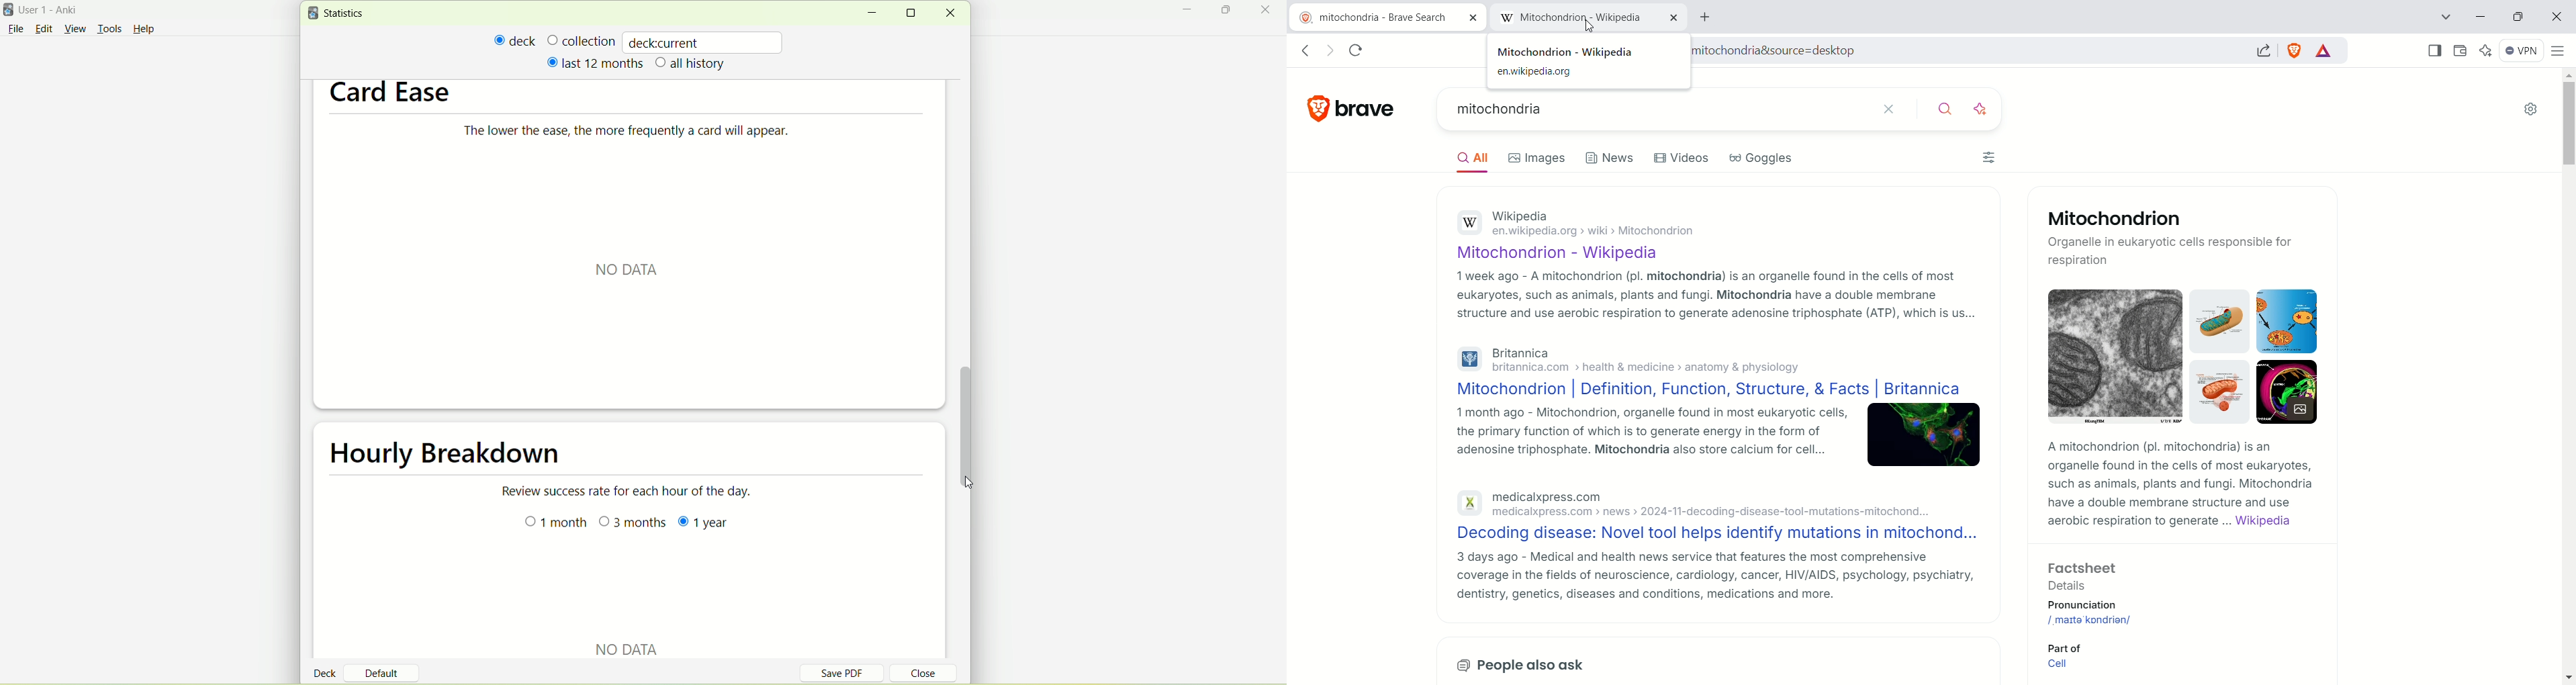 This screenshot has width=2576, height=700. I want to click on 3 months, so click(632, 524).